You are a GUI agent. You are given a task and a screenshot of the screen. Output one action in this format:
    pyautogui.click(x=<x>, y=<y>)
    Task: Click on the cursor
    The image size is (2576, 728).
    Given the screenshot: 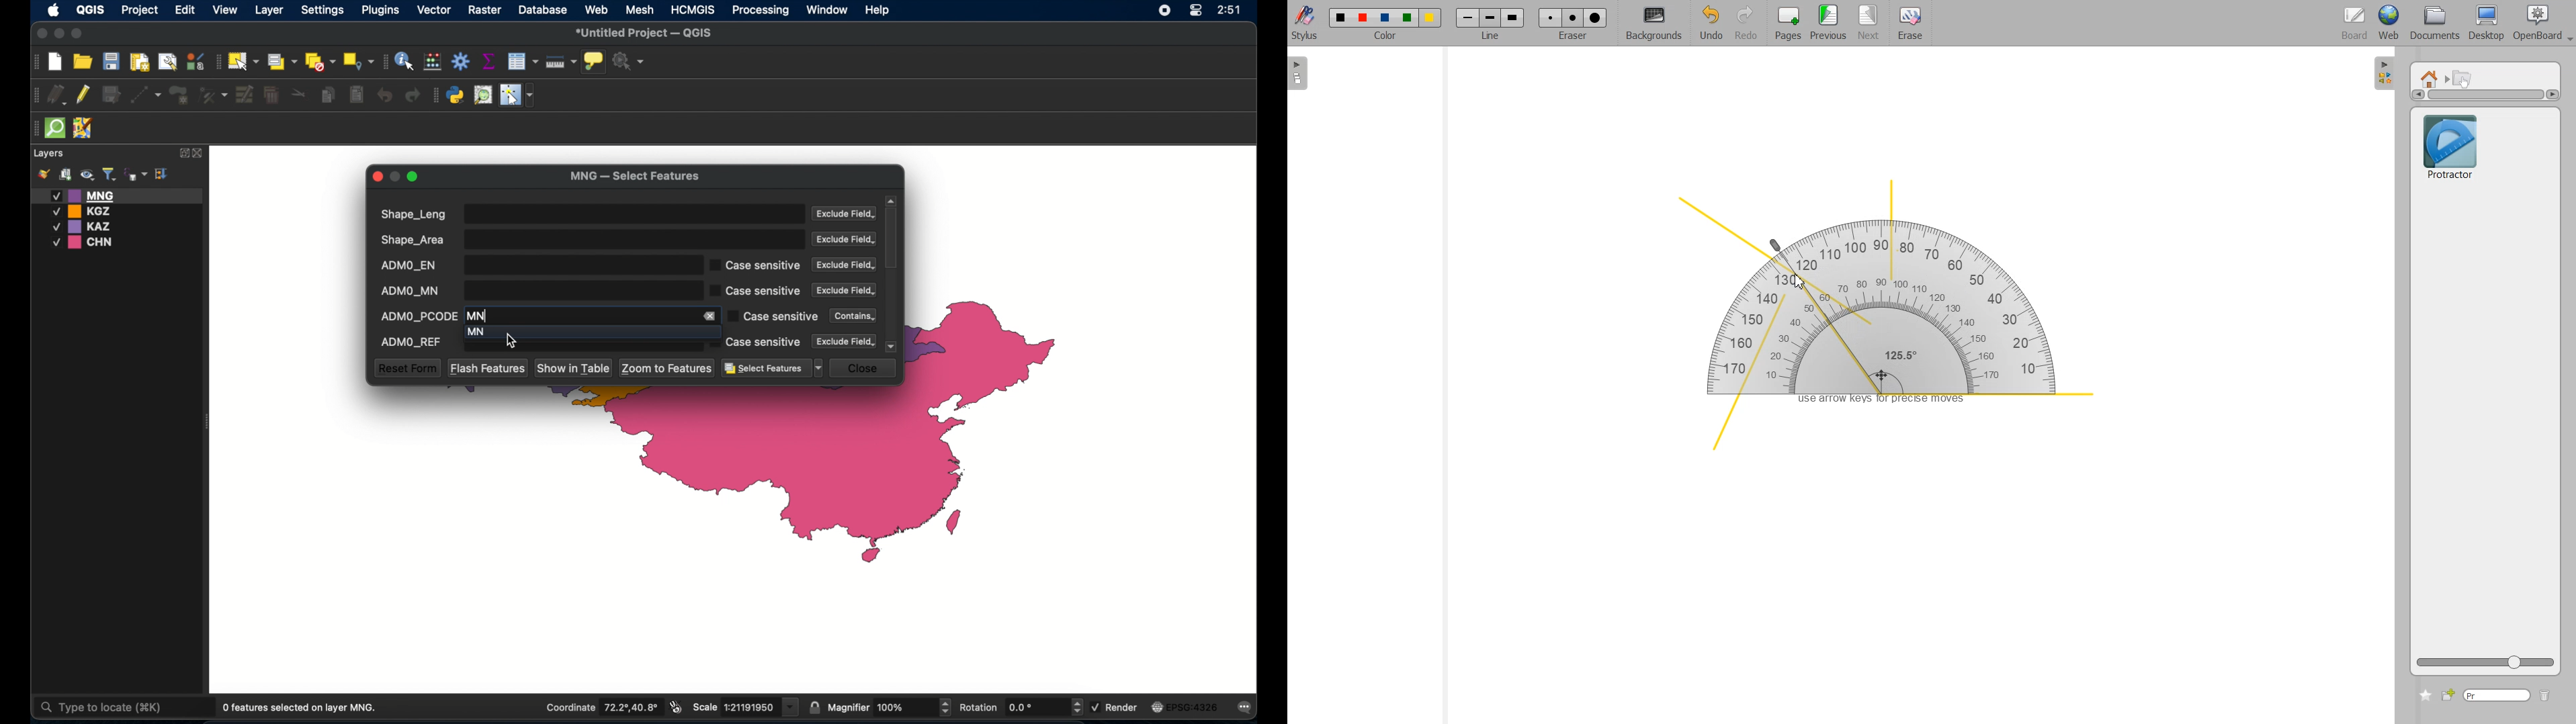 What is the action you would take?
    pyautogui.click(x=510, y=341)
    